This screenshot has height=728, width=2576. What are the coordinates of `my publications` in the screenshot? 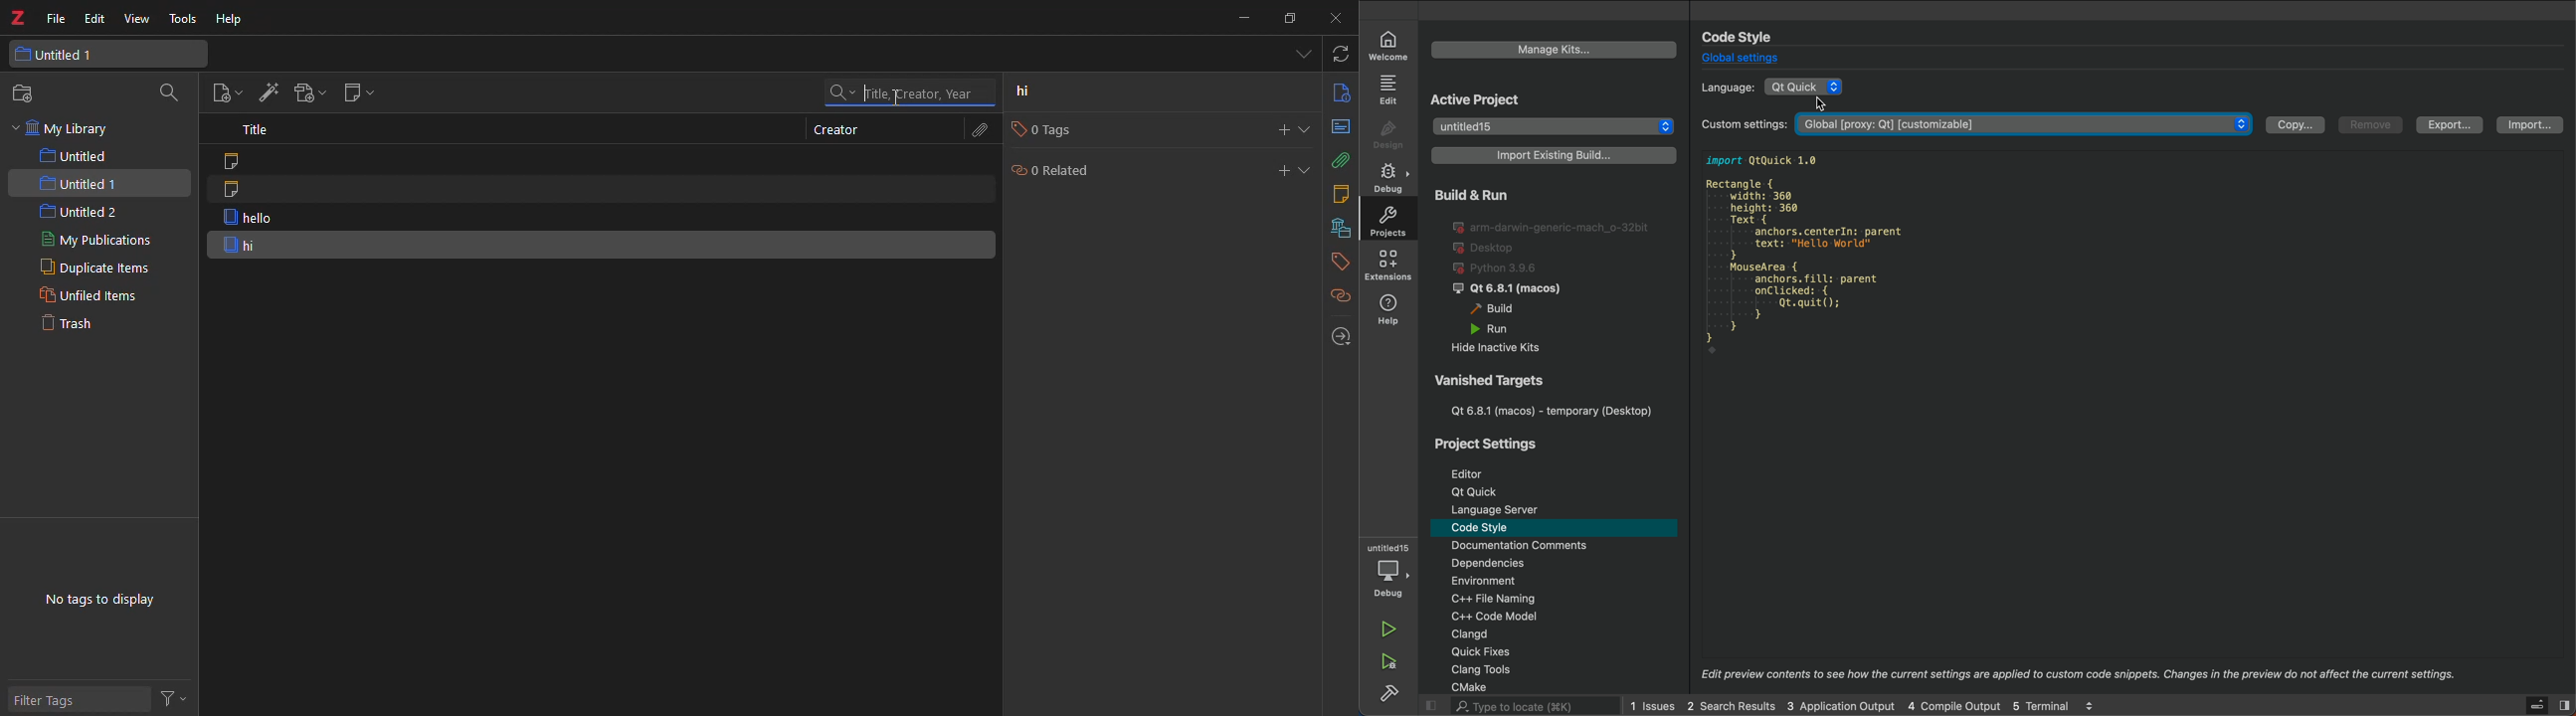 It's located at (95, 239).